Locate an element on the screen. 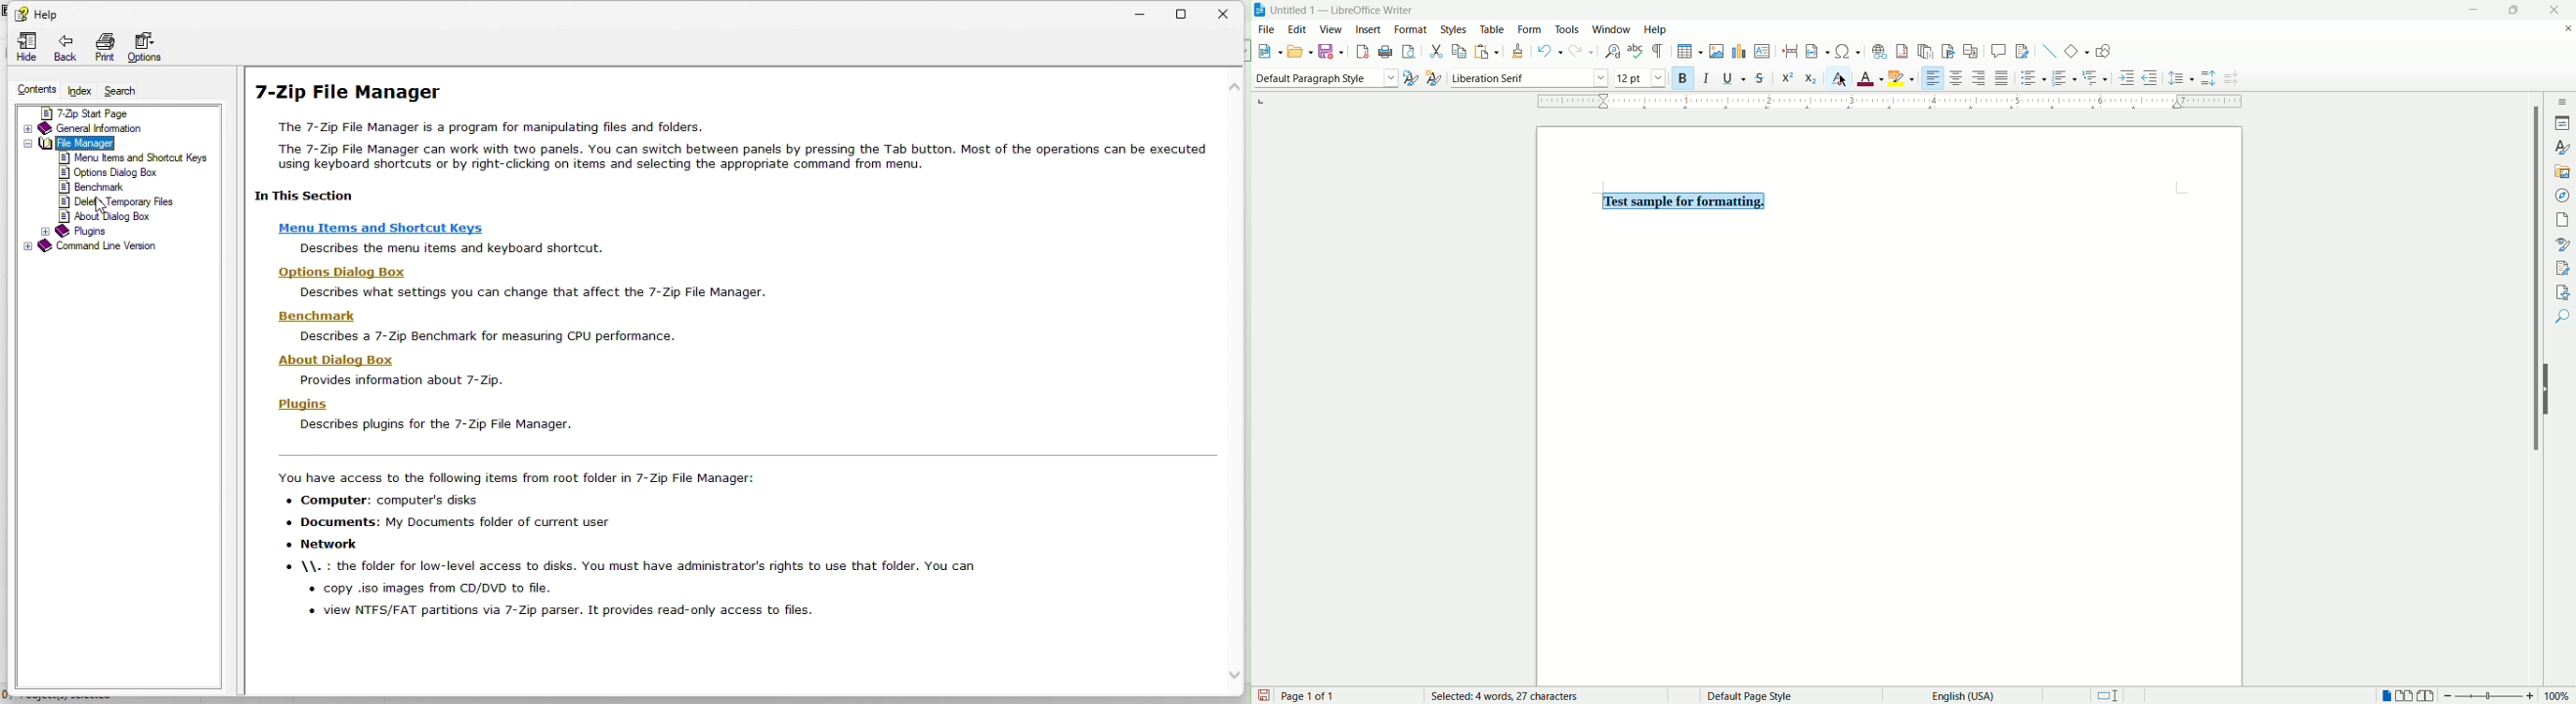  paste is located at coordinates (1488, 52).